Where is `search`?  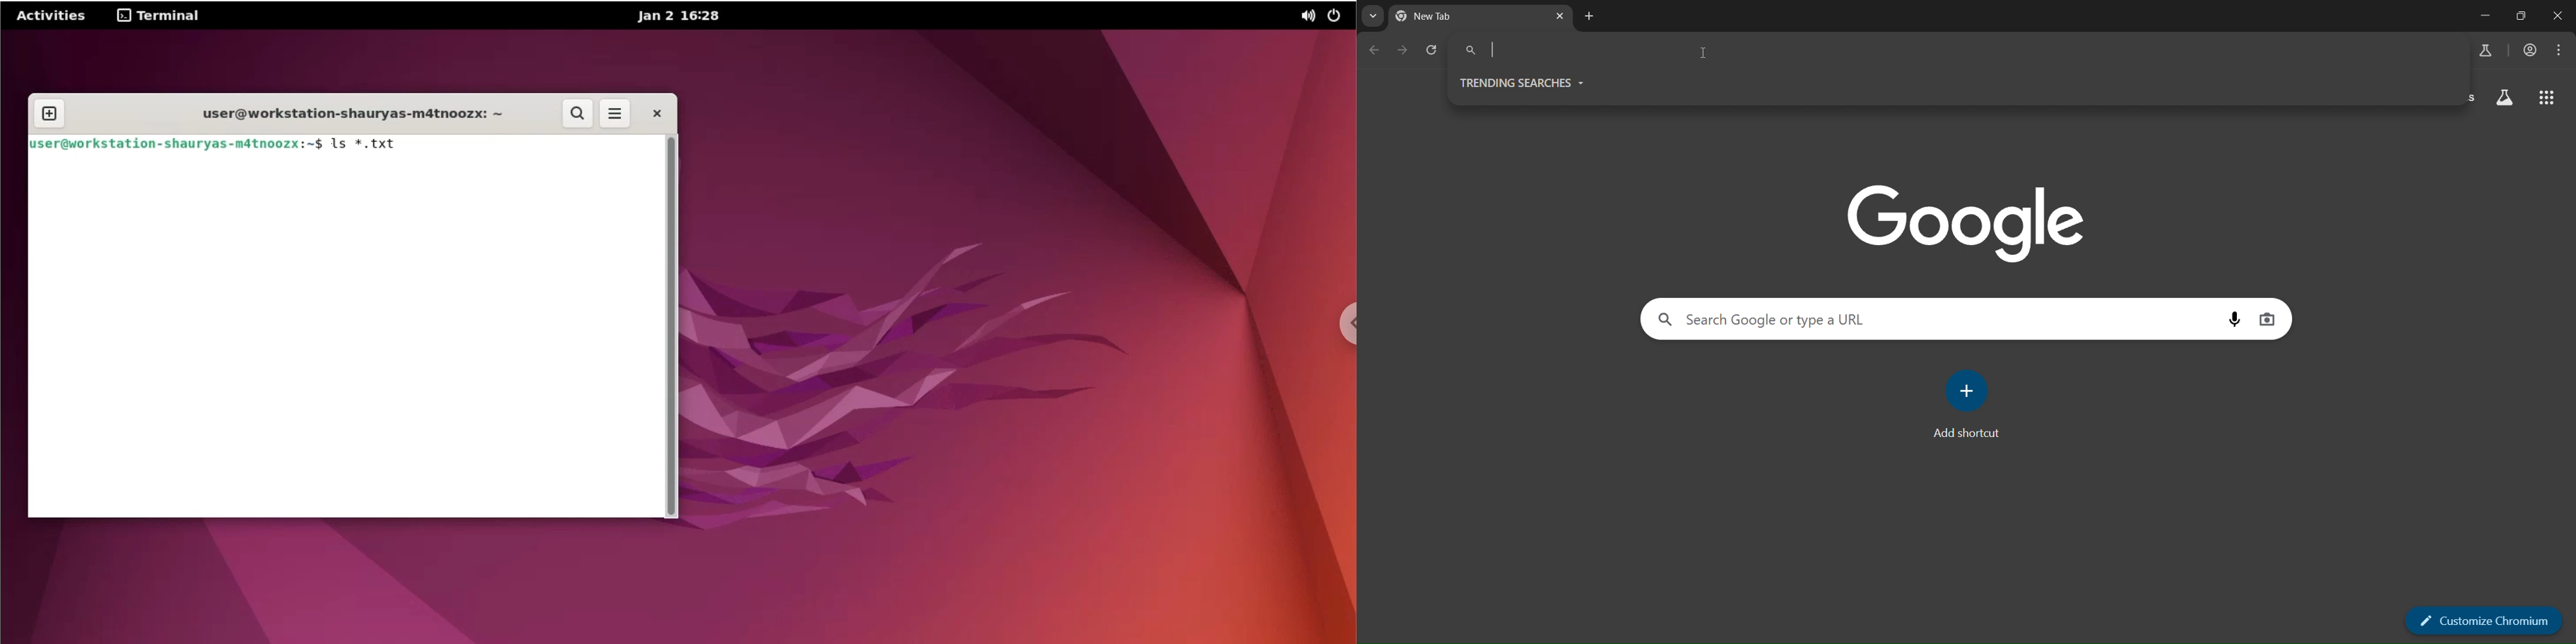
search is located at coordinates (577, 114).